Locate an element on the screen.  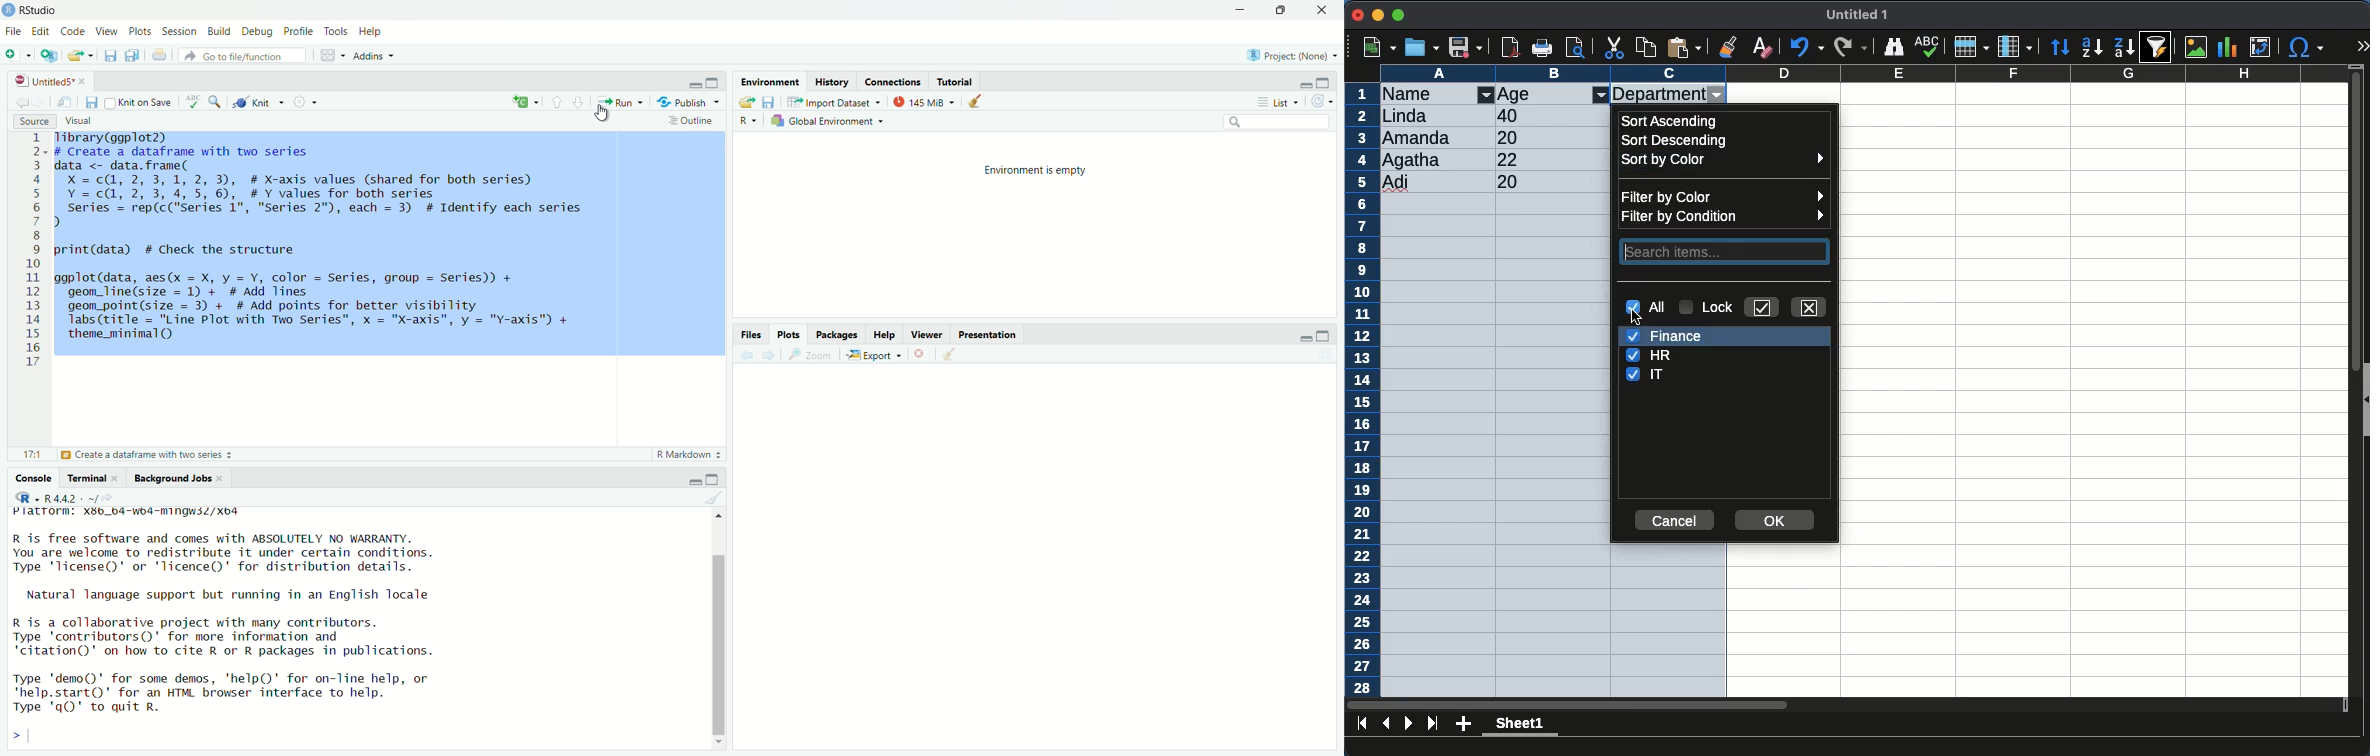
22 is located at coordinates (1512, 159).